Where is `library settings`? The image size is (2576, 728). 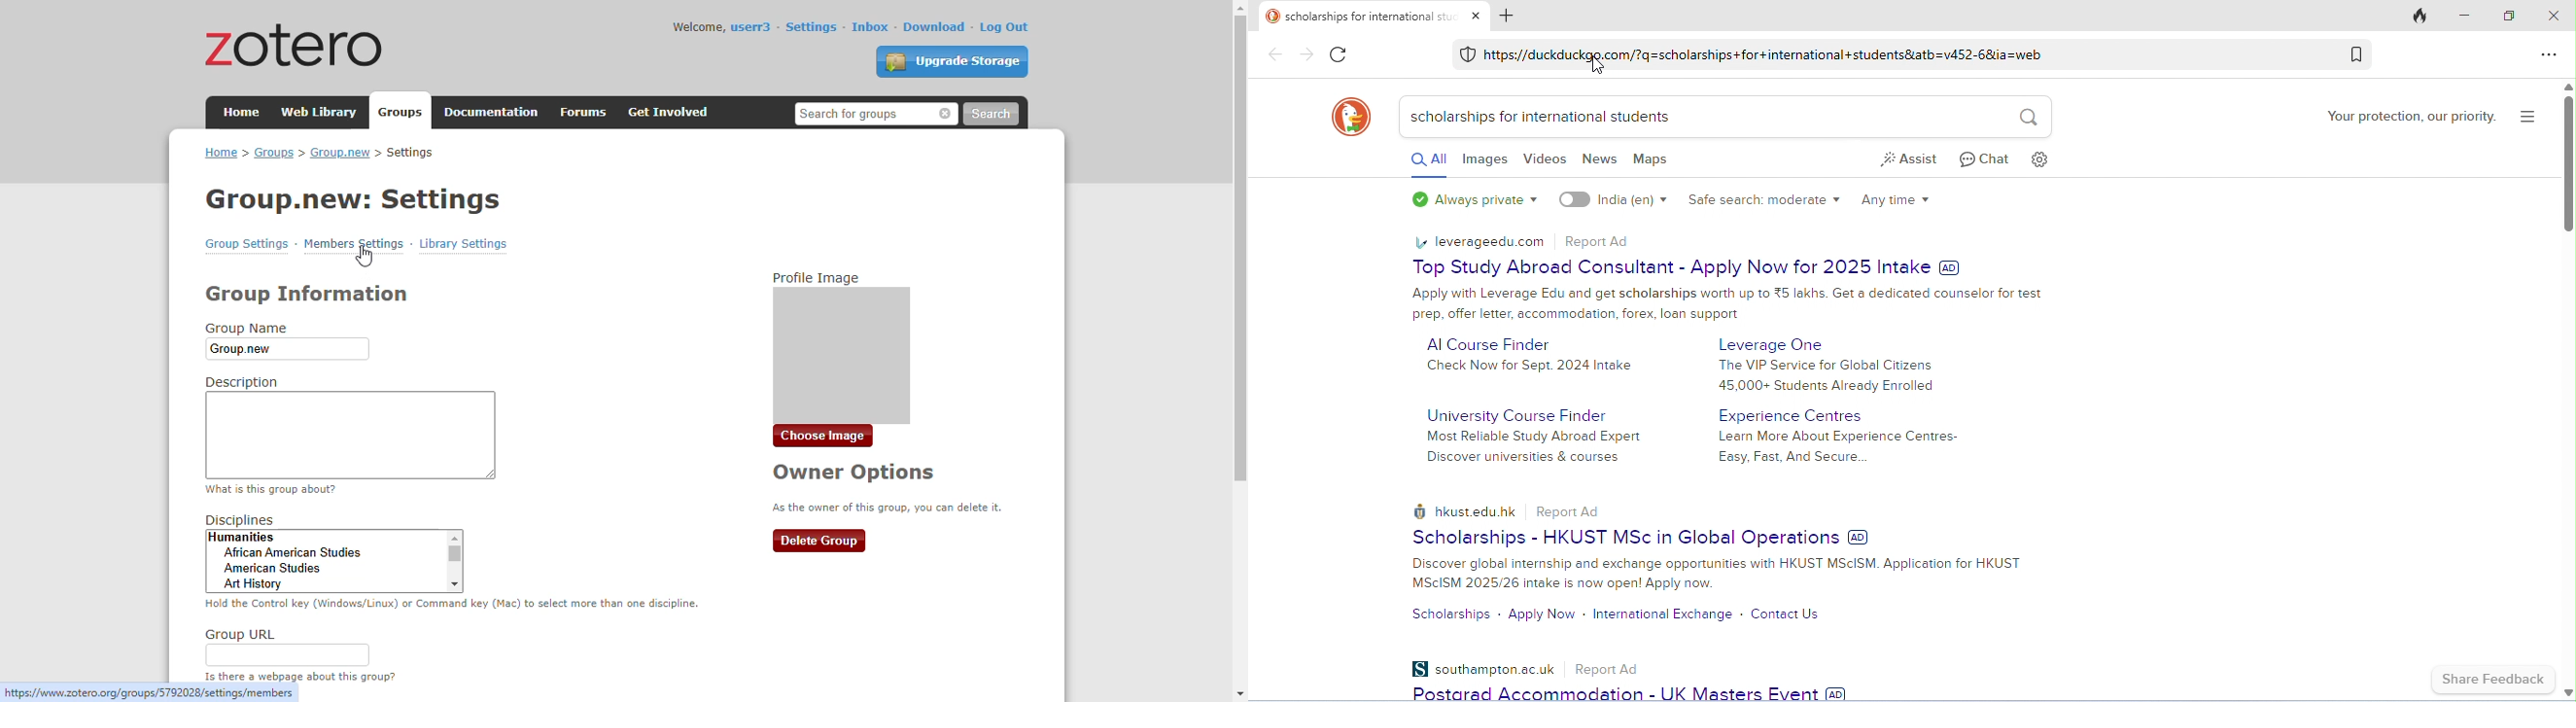 library settings is located at coordinates (463, 243).